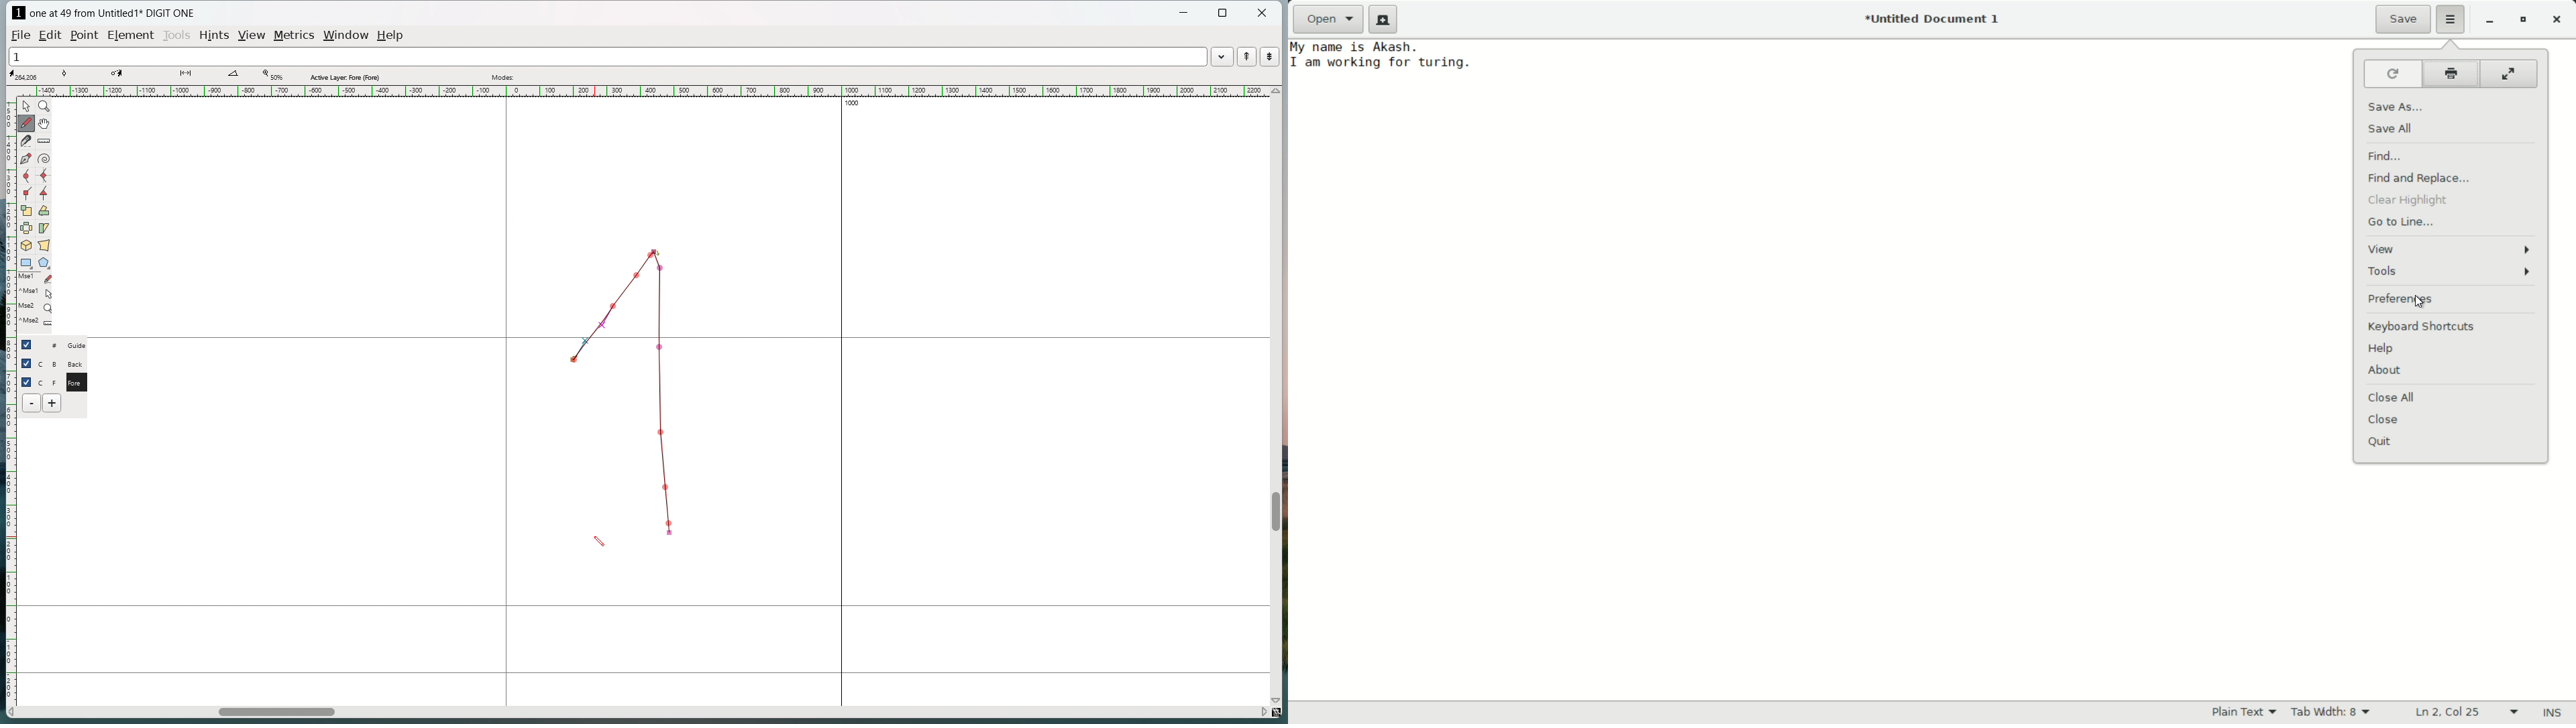 Image resolution: width=2576 pixels, height=728 pixels. What do you see at coordinates (27, 381) in the screenshot?
I see `checkbox` at bounding box center [27, 381].